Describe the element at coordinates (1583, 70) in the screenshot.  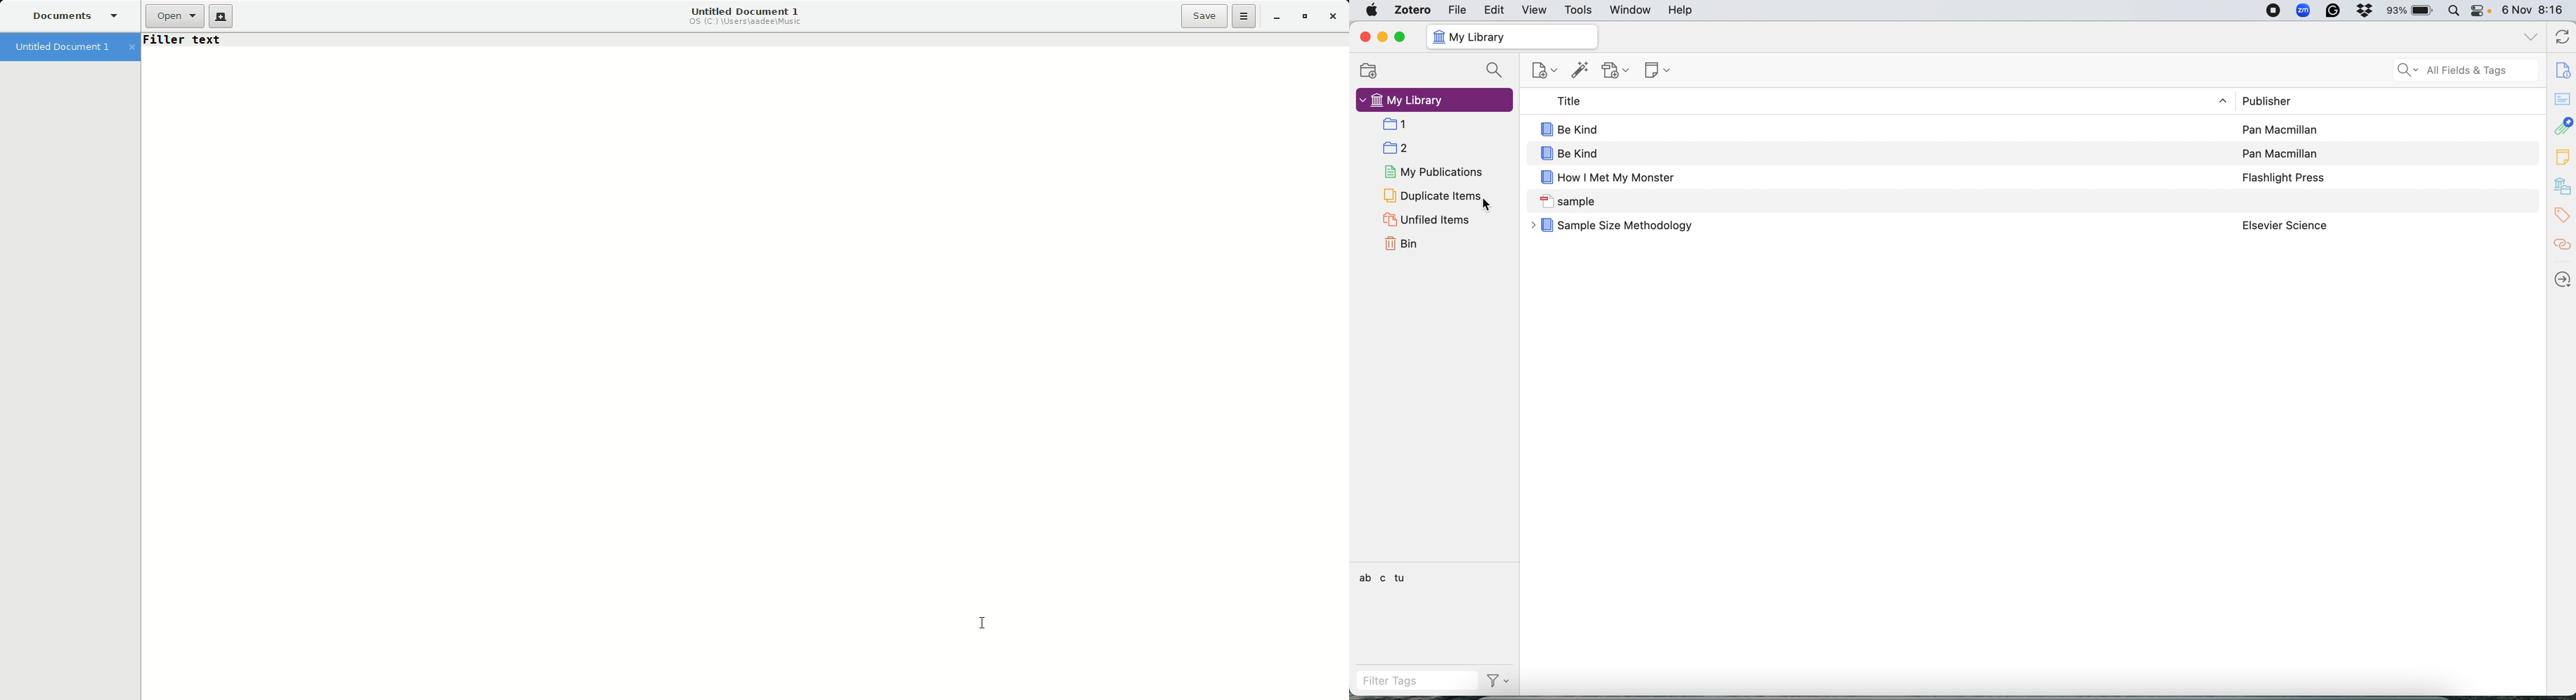
I see `add item by portion` at that location.